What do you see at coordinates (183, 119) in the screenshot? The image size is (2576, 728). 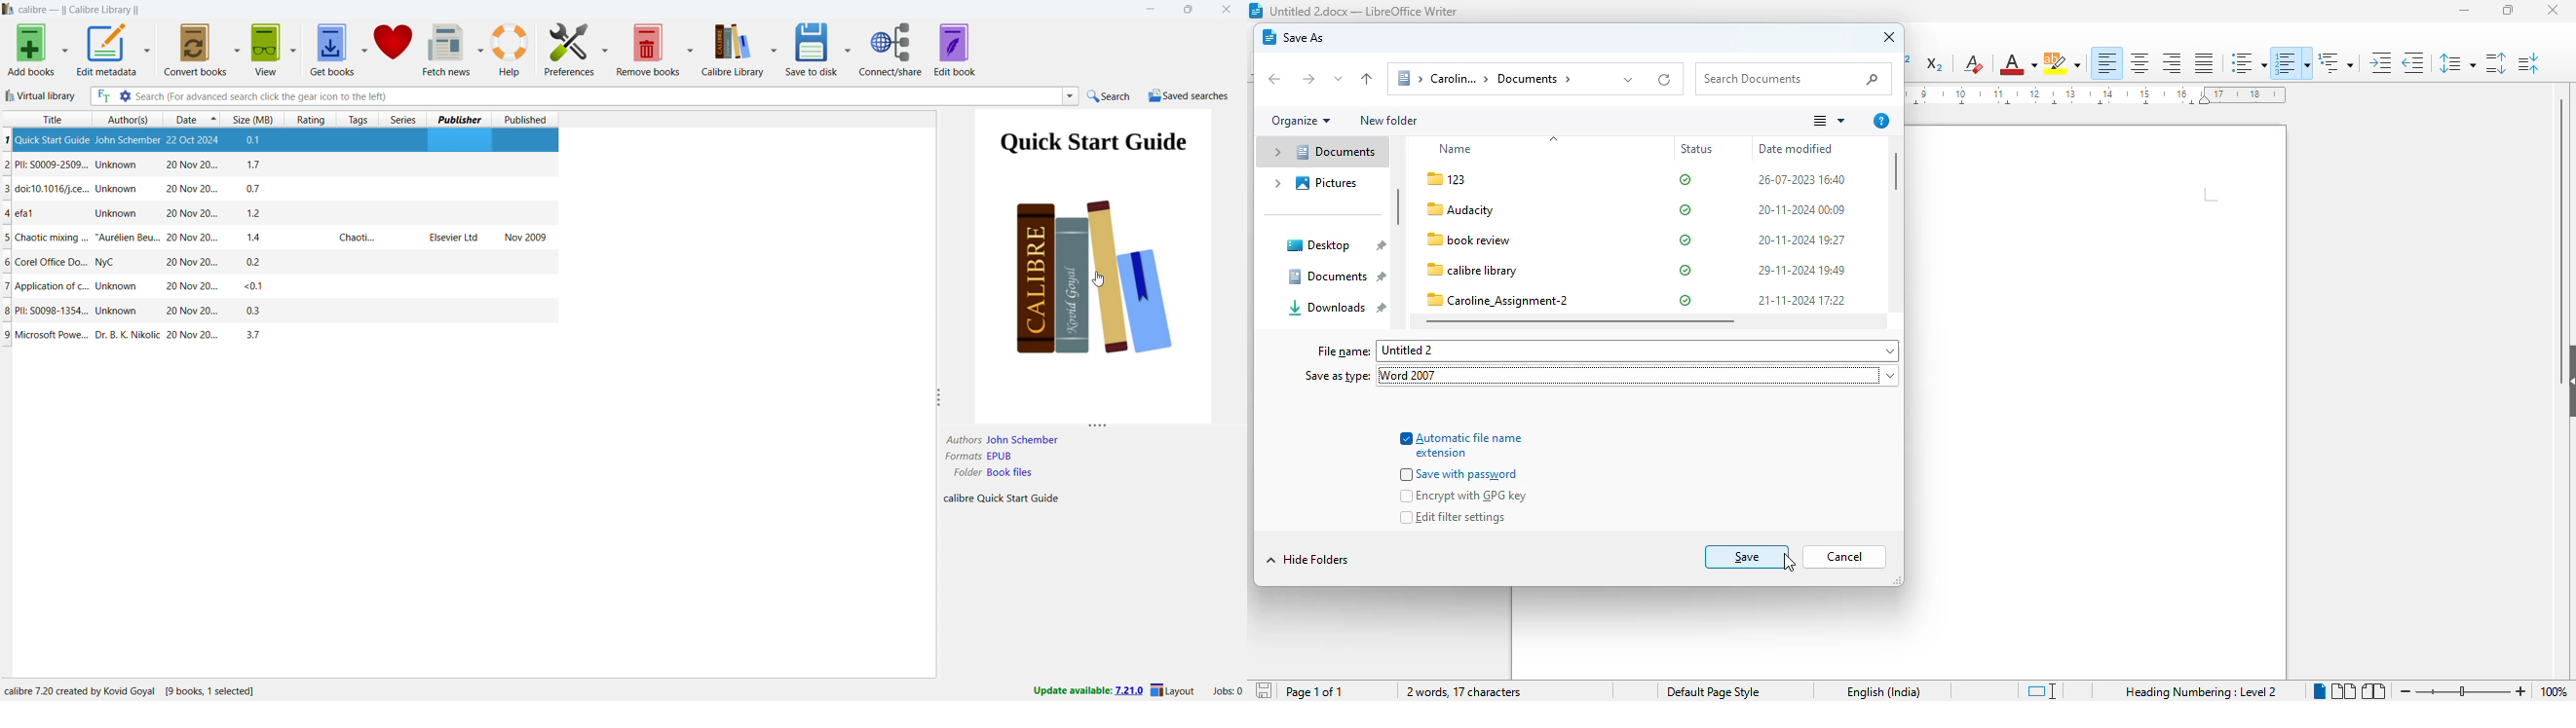 I see `date` at bounding box center [183, 119].